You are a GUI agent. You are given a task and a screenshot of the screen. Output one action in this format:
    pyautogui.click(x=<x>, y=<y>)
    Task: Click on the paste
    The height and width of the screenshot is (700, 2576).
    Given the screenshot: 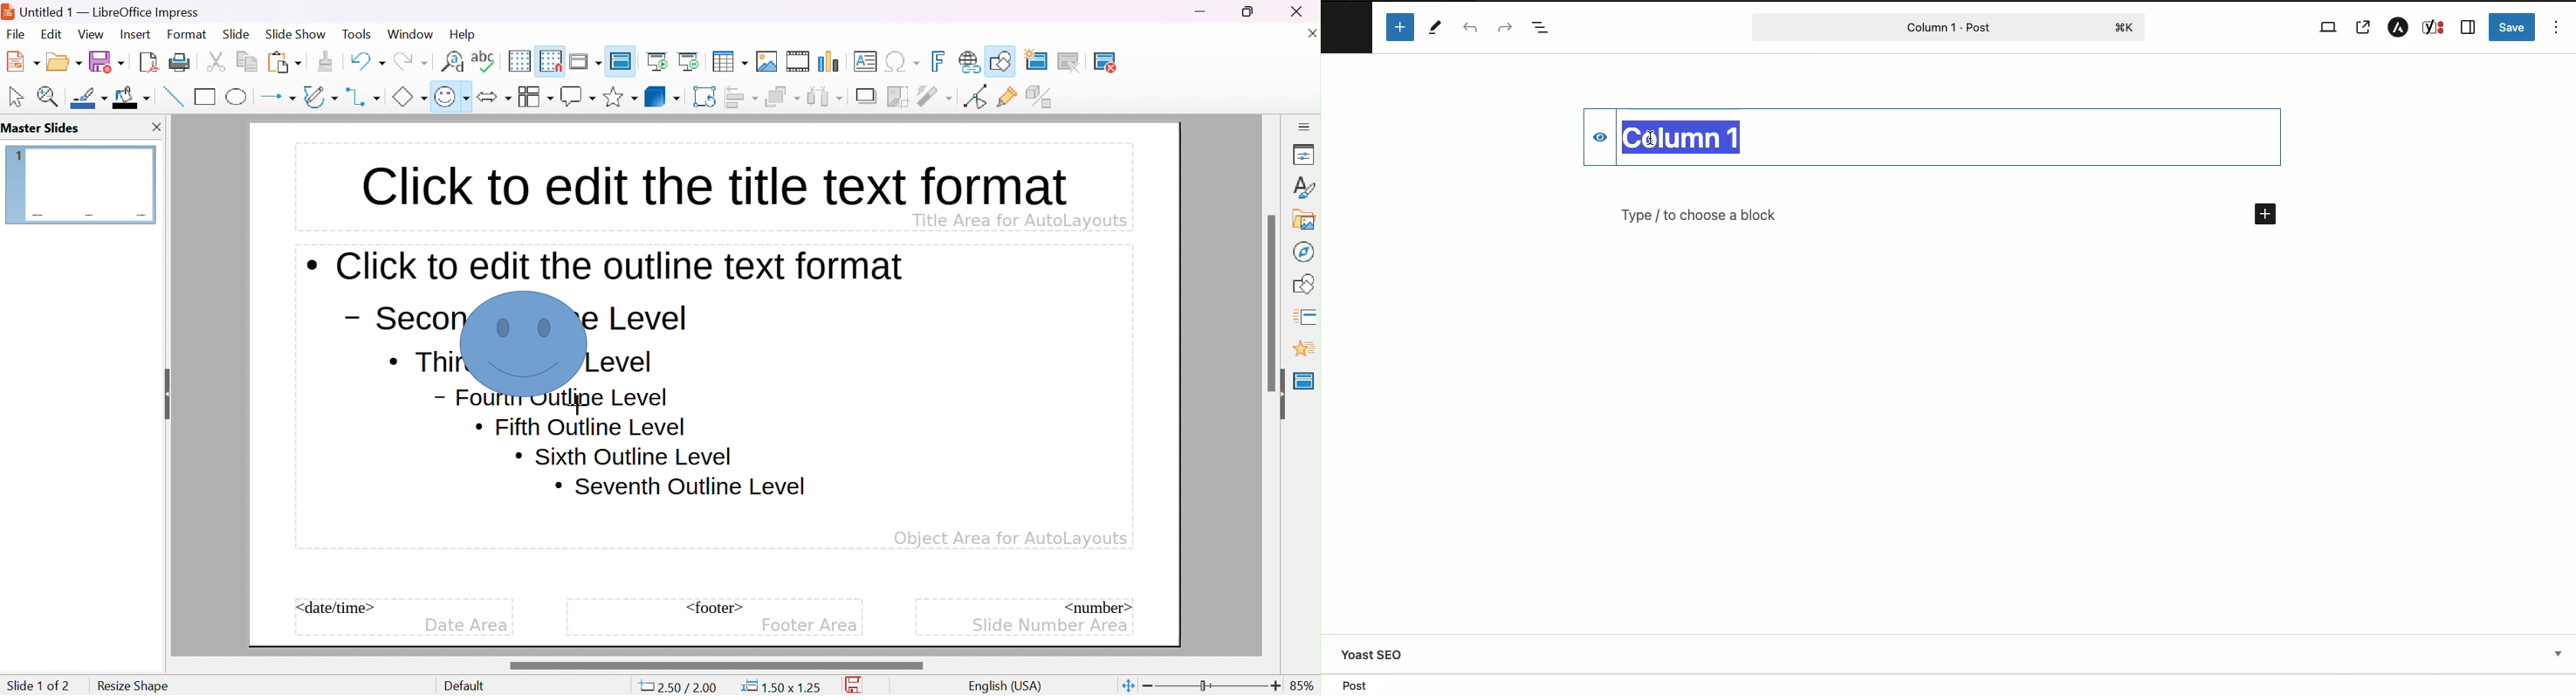 What is the action you would take?
    pyautogui.click(x=285, y=61)
    